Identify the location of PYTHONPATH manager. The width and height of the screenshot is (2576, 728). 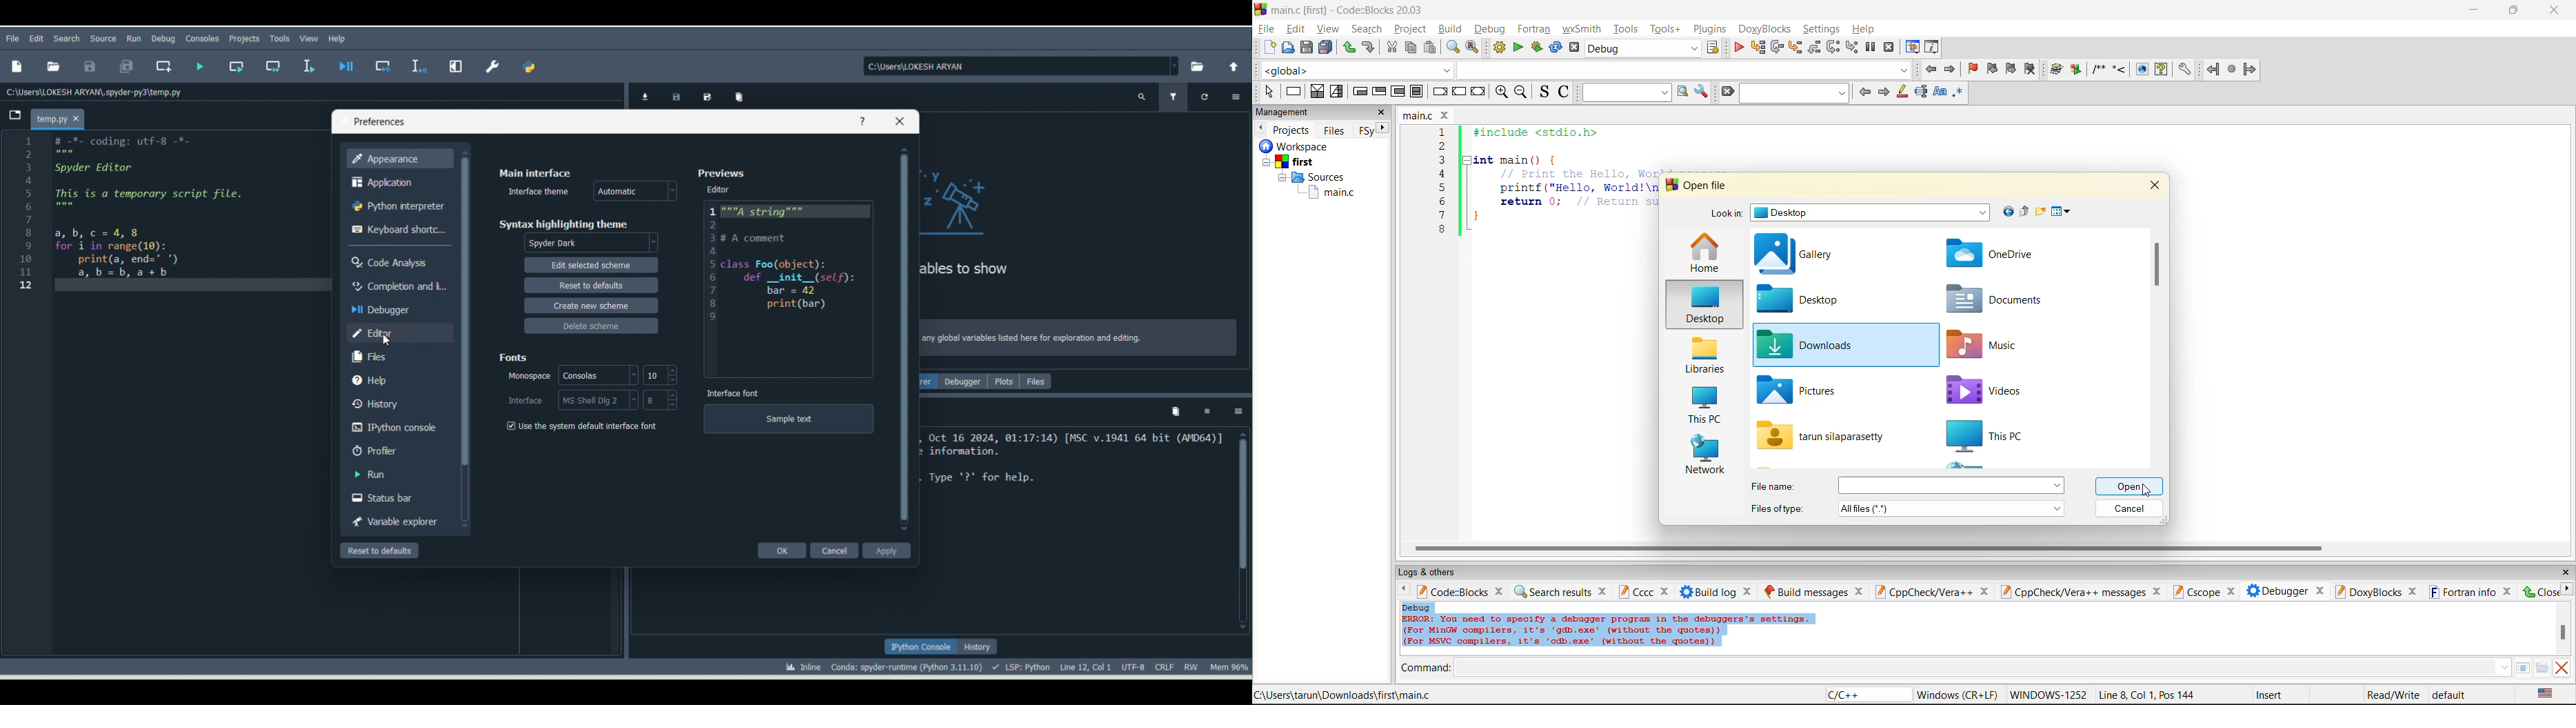
(532, 70).